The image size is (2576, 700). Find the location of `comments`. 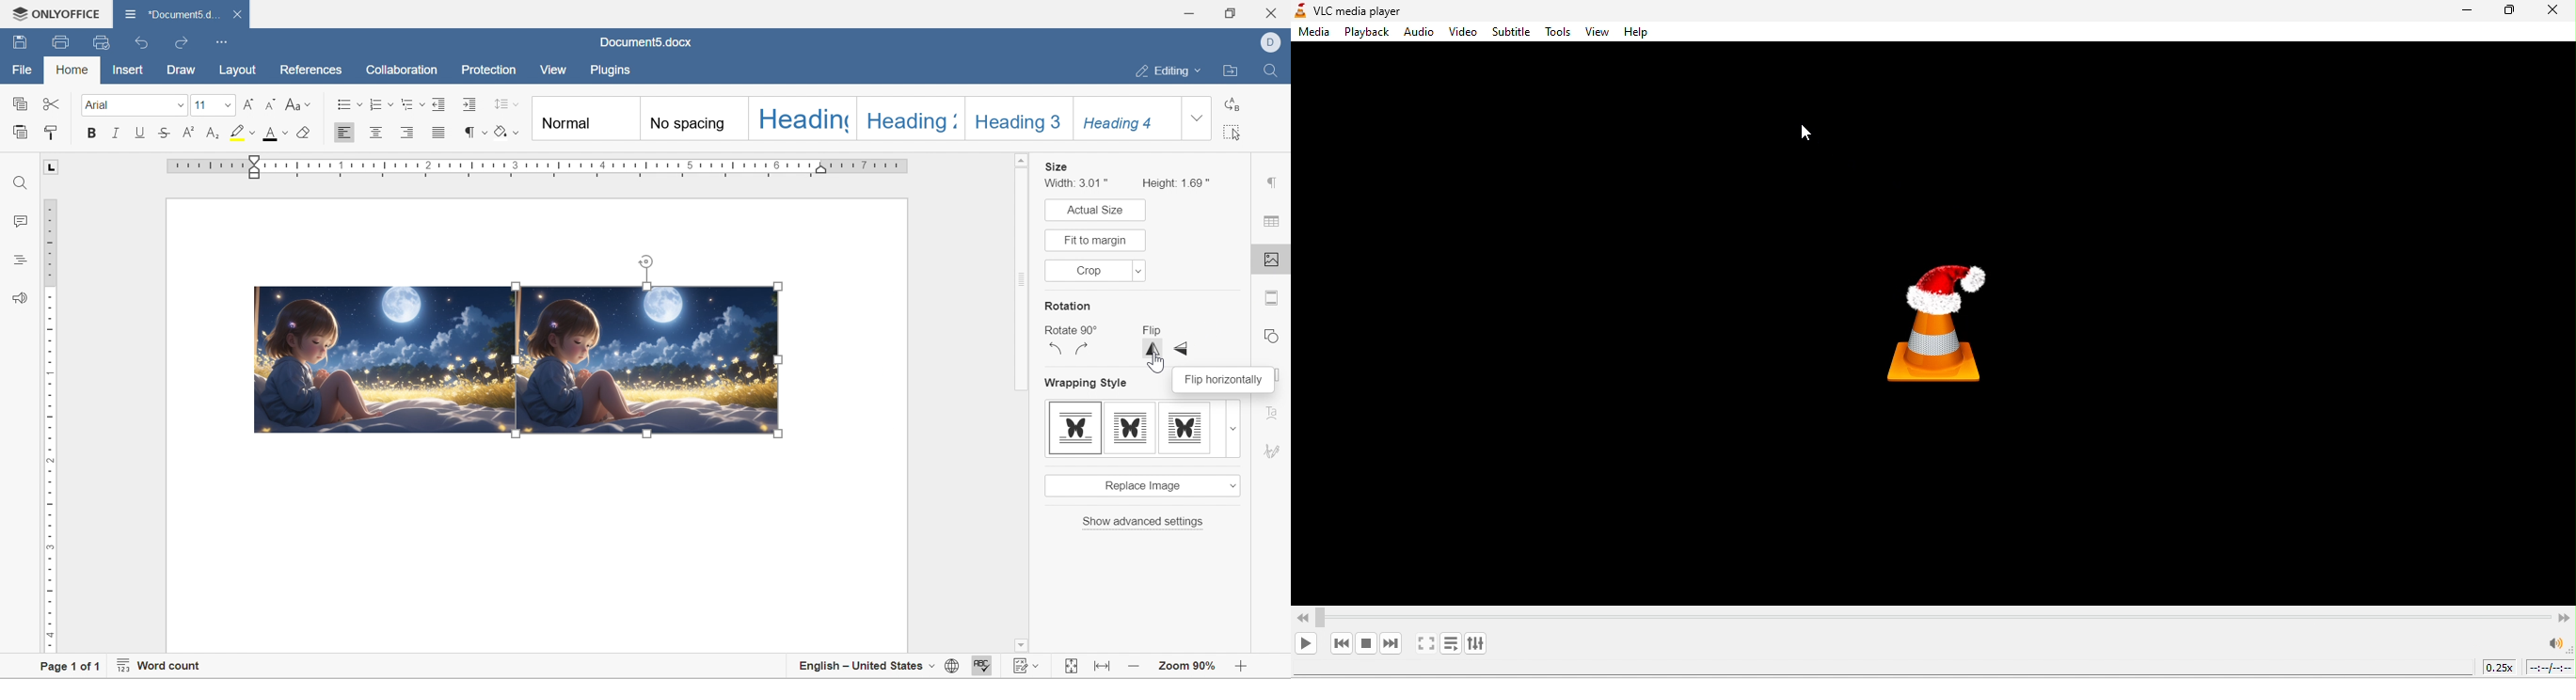

comments is located at coordinates (20, 221).